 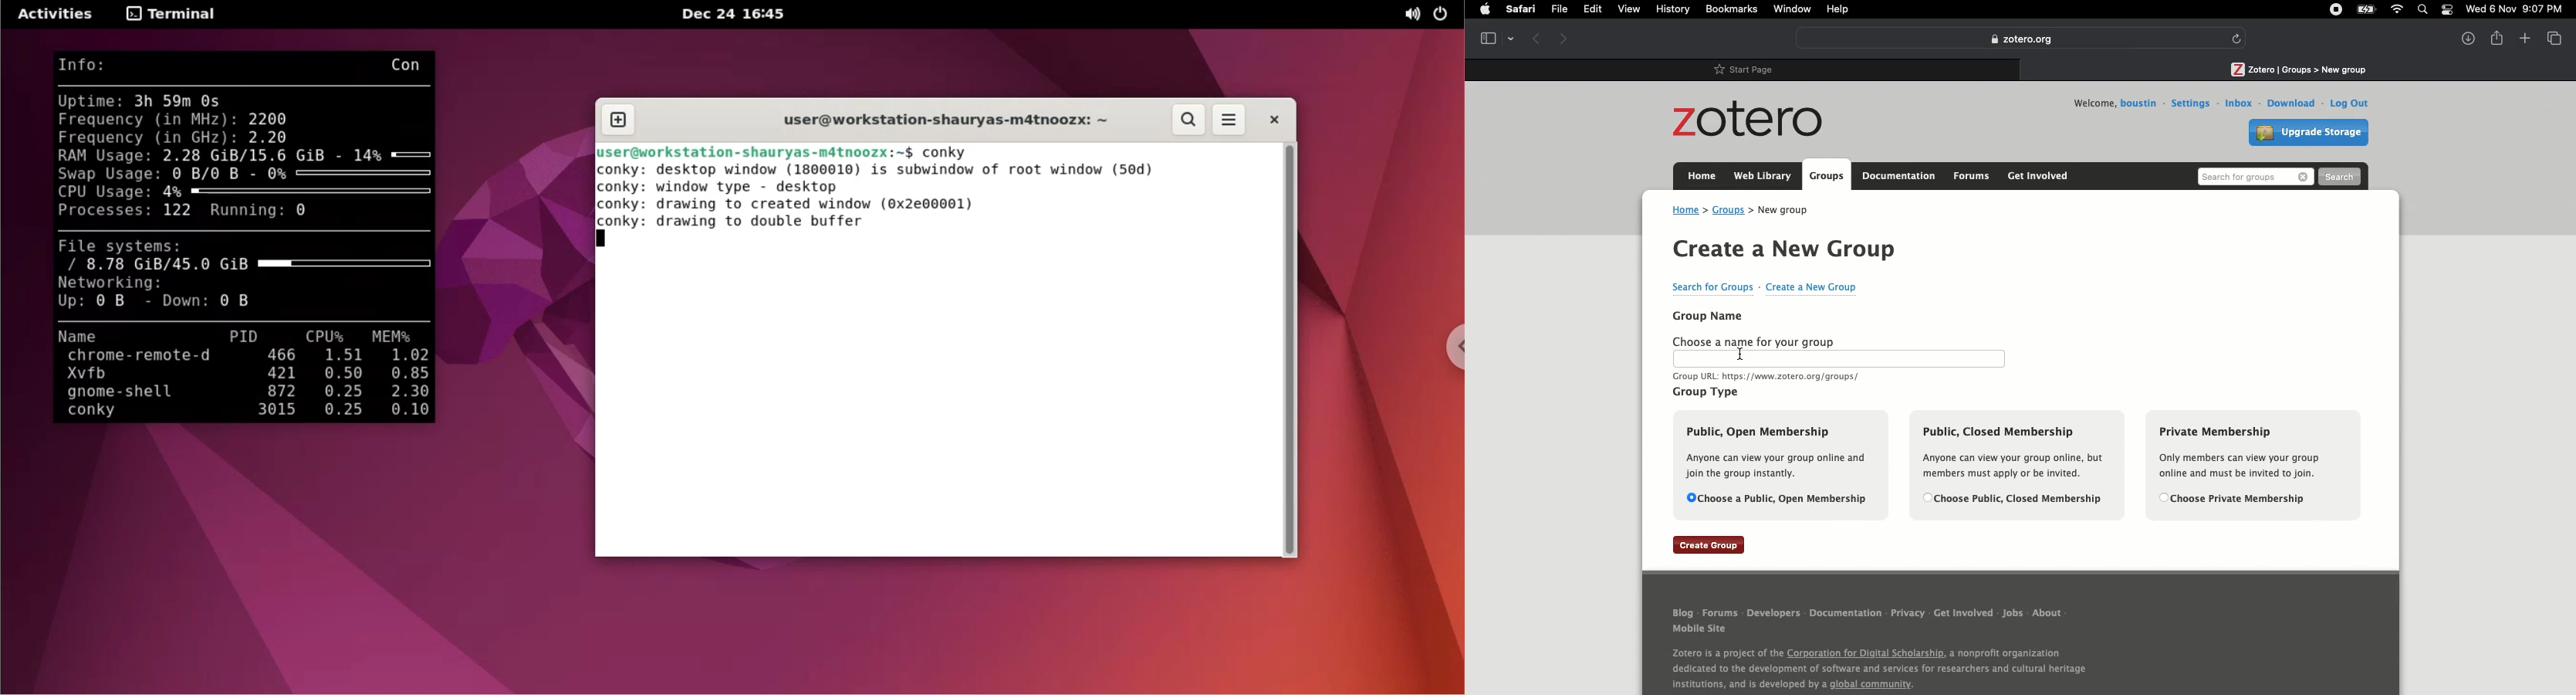 What do you see at coordinates (2339, 178) in the screenshot?
I see `Search` at bounding box center [2339, 178].